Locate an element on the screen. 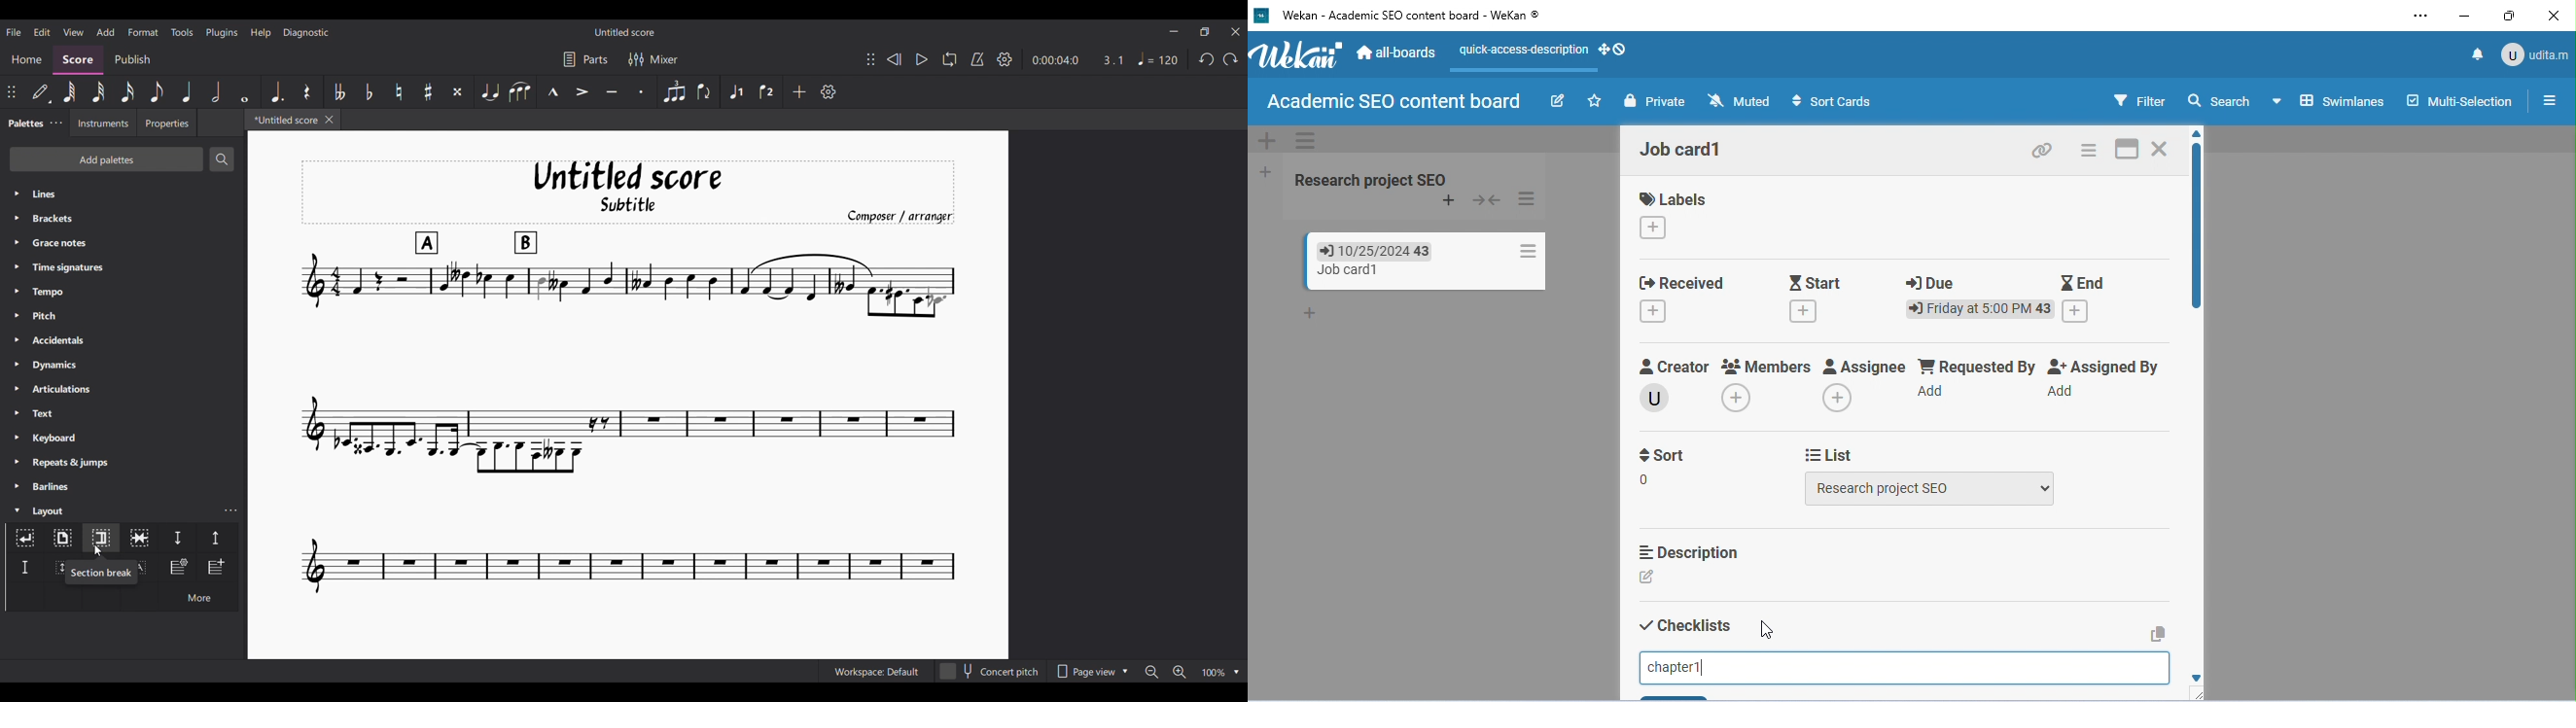  sort cards is located at coordinates (1834, 102).